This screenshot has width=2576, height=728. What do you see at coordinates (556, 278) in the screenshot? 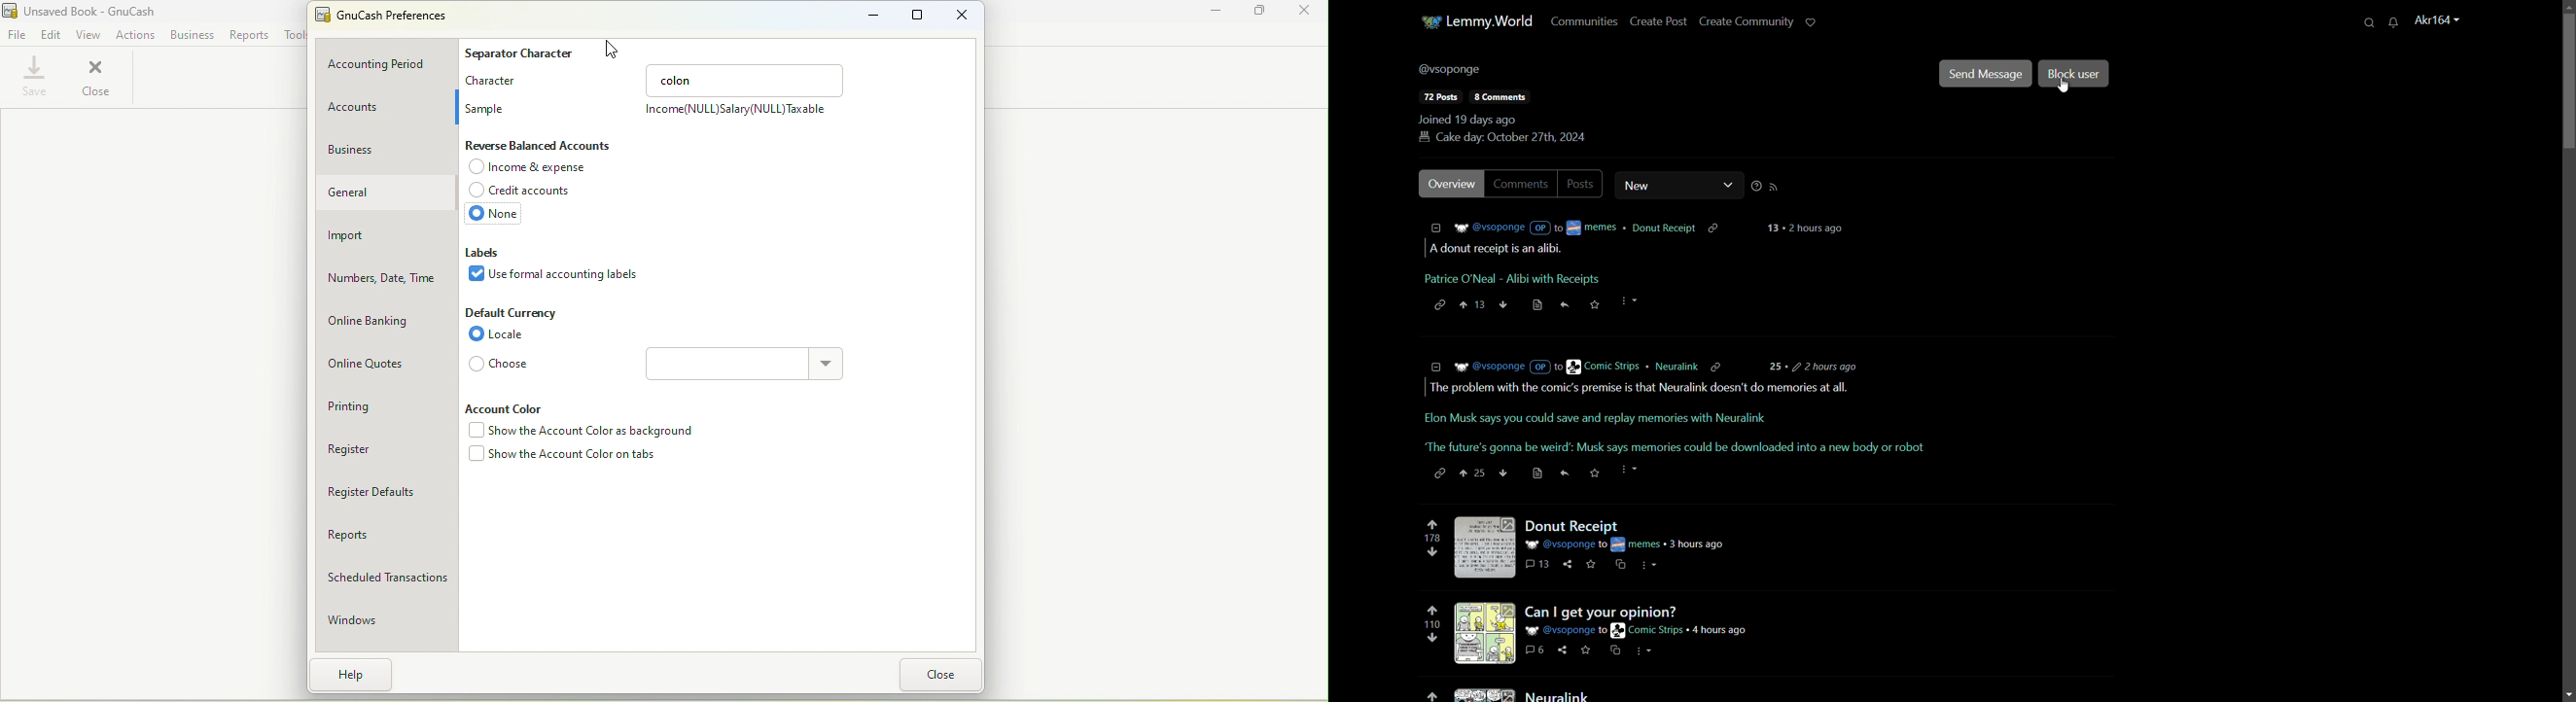
I see `Use formal accounting labels` at bounding box center [556, 278].